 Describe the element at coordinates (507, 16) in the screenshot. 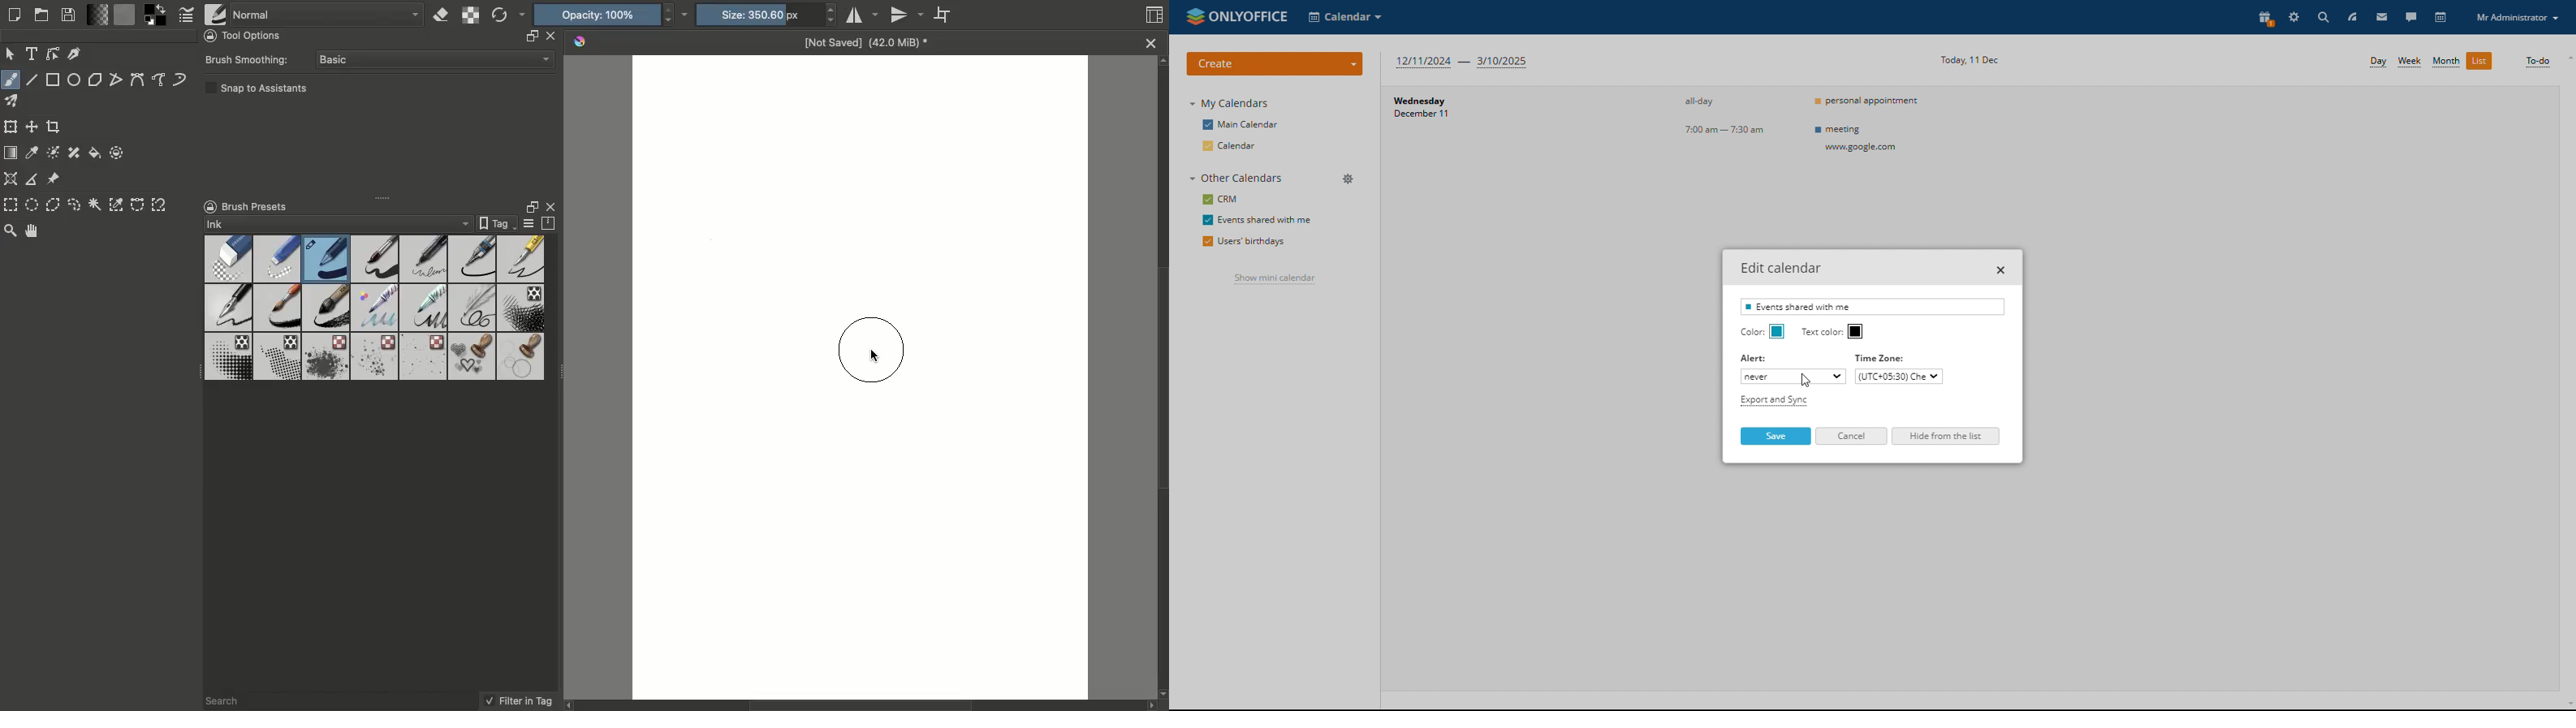

I see `Reload original preset` at that location.